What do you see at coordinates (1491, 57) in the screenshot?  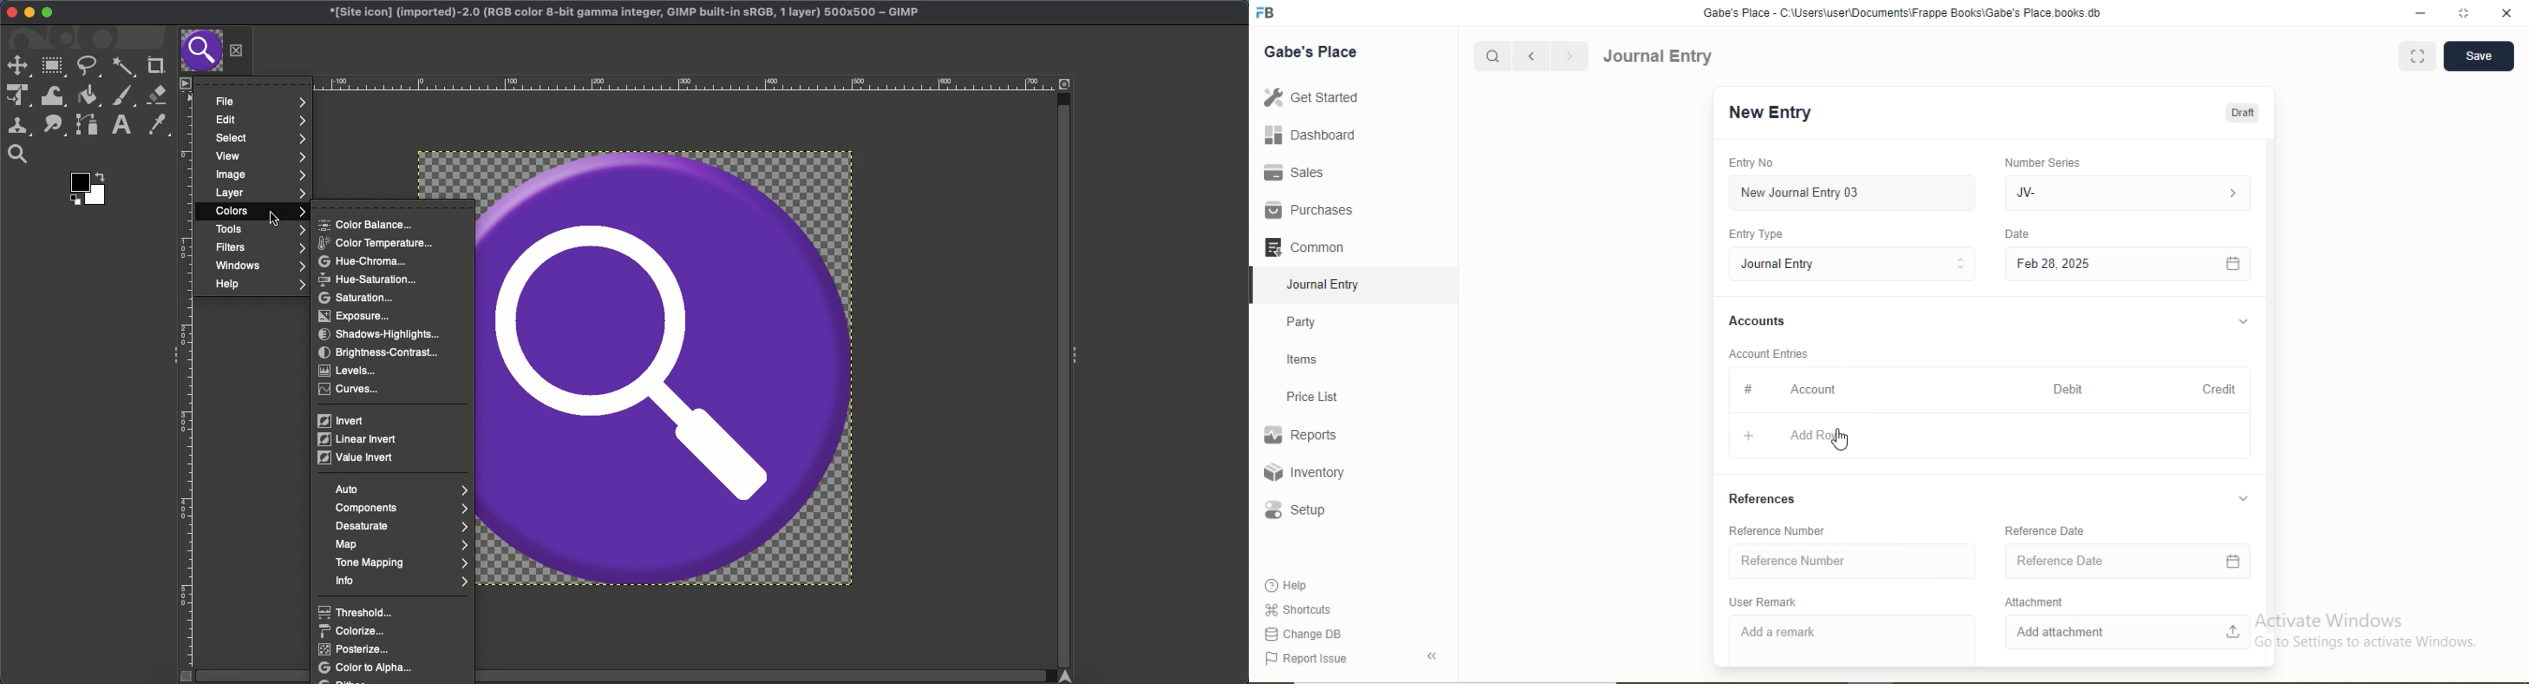 I see `Search` at bounding box center [1491, 57].